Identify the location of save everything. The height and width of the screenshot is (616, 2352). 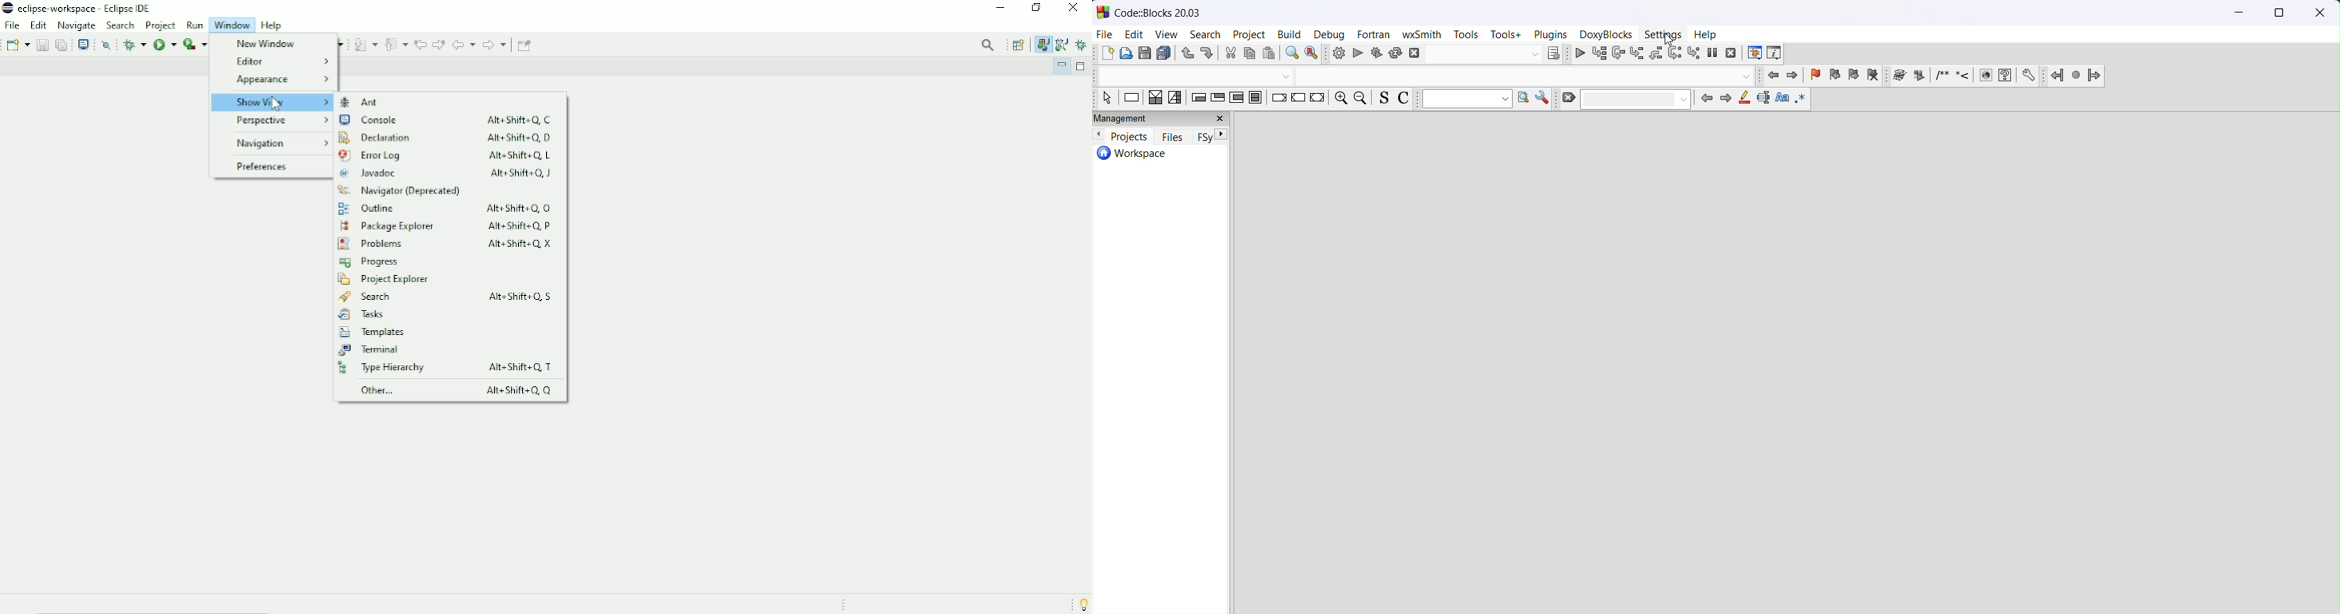
(1164, 54).